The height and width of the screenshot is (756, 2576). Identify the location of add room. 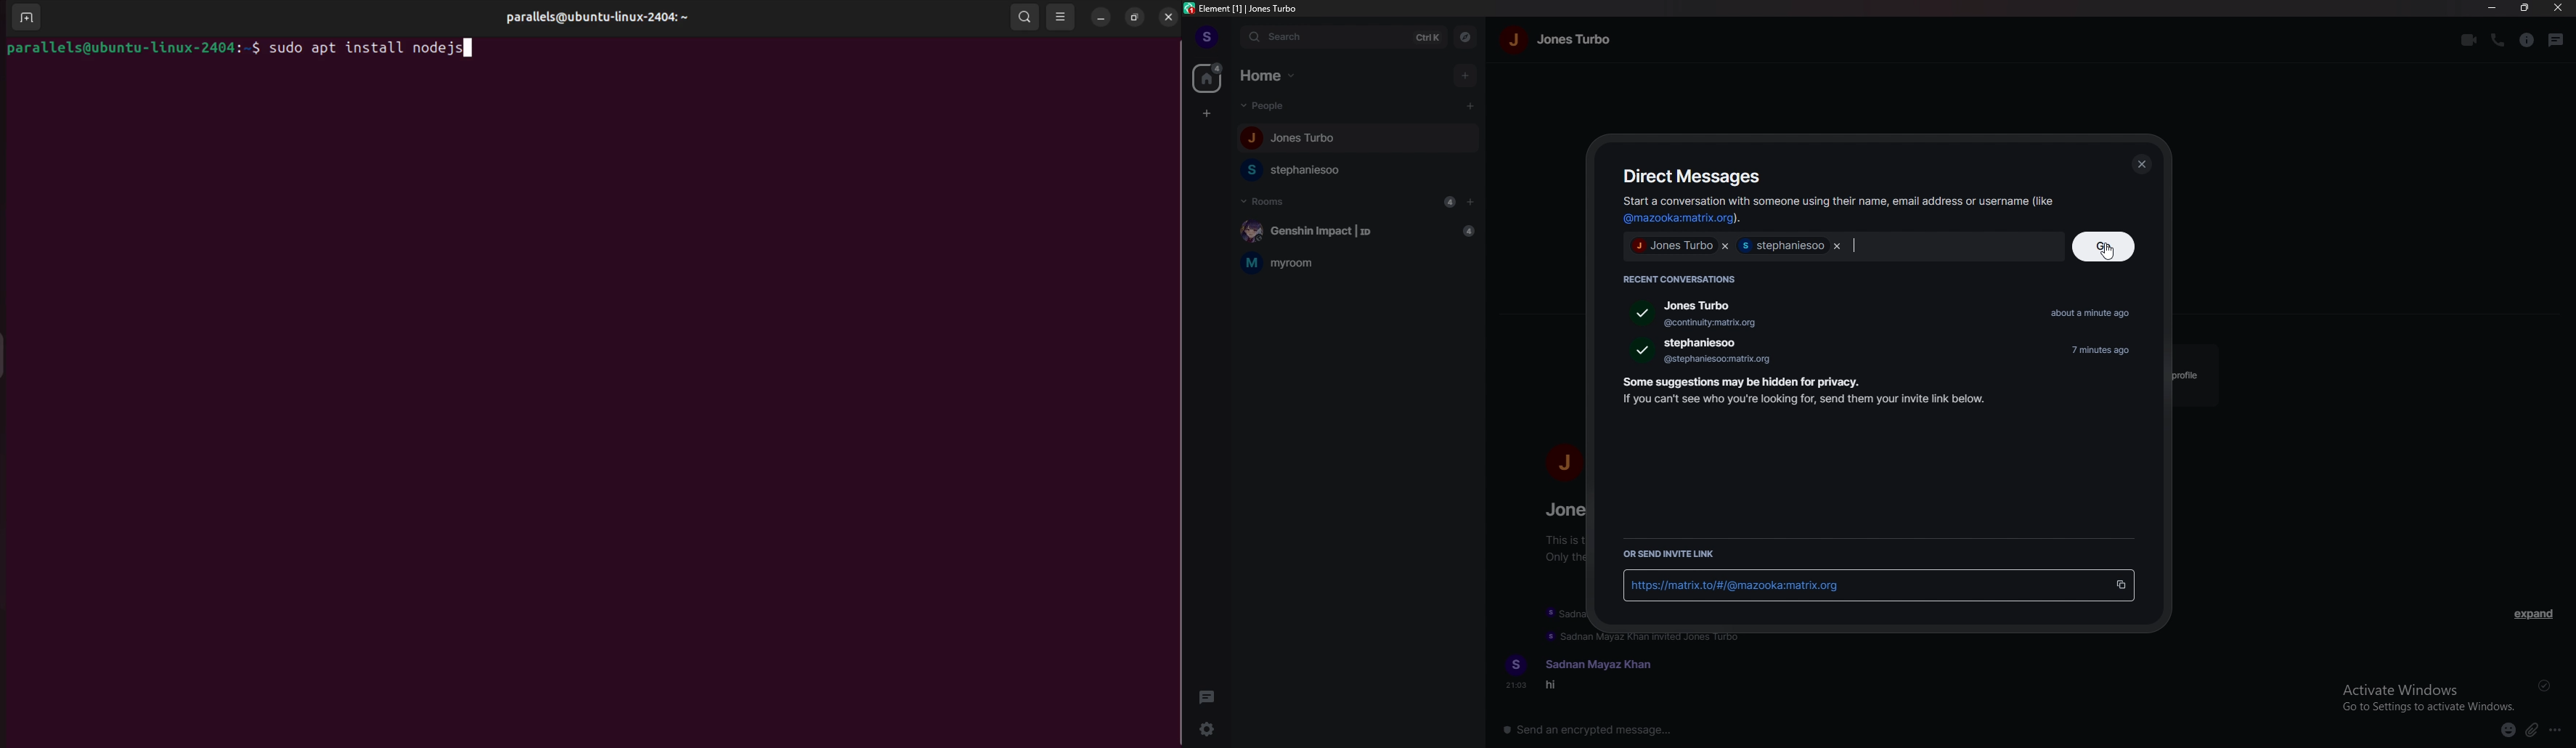
(1471, 202).